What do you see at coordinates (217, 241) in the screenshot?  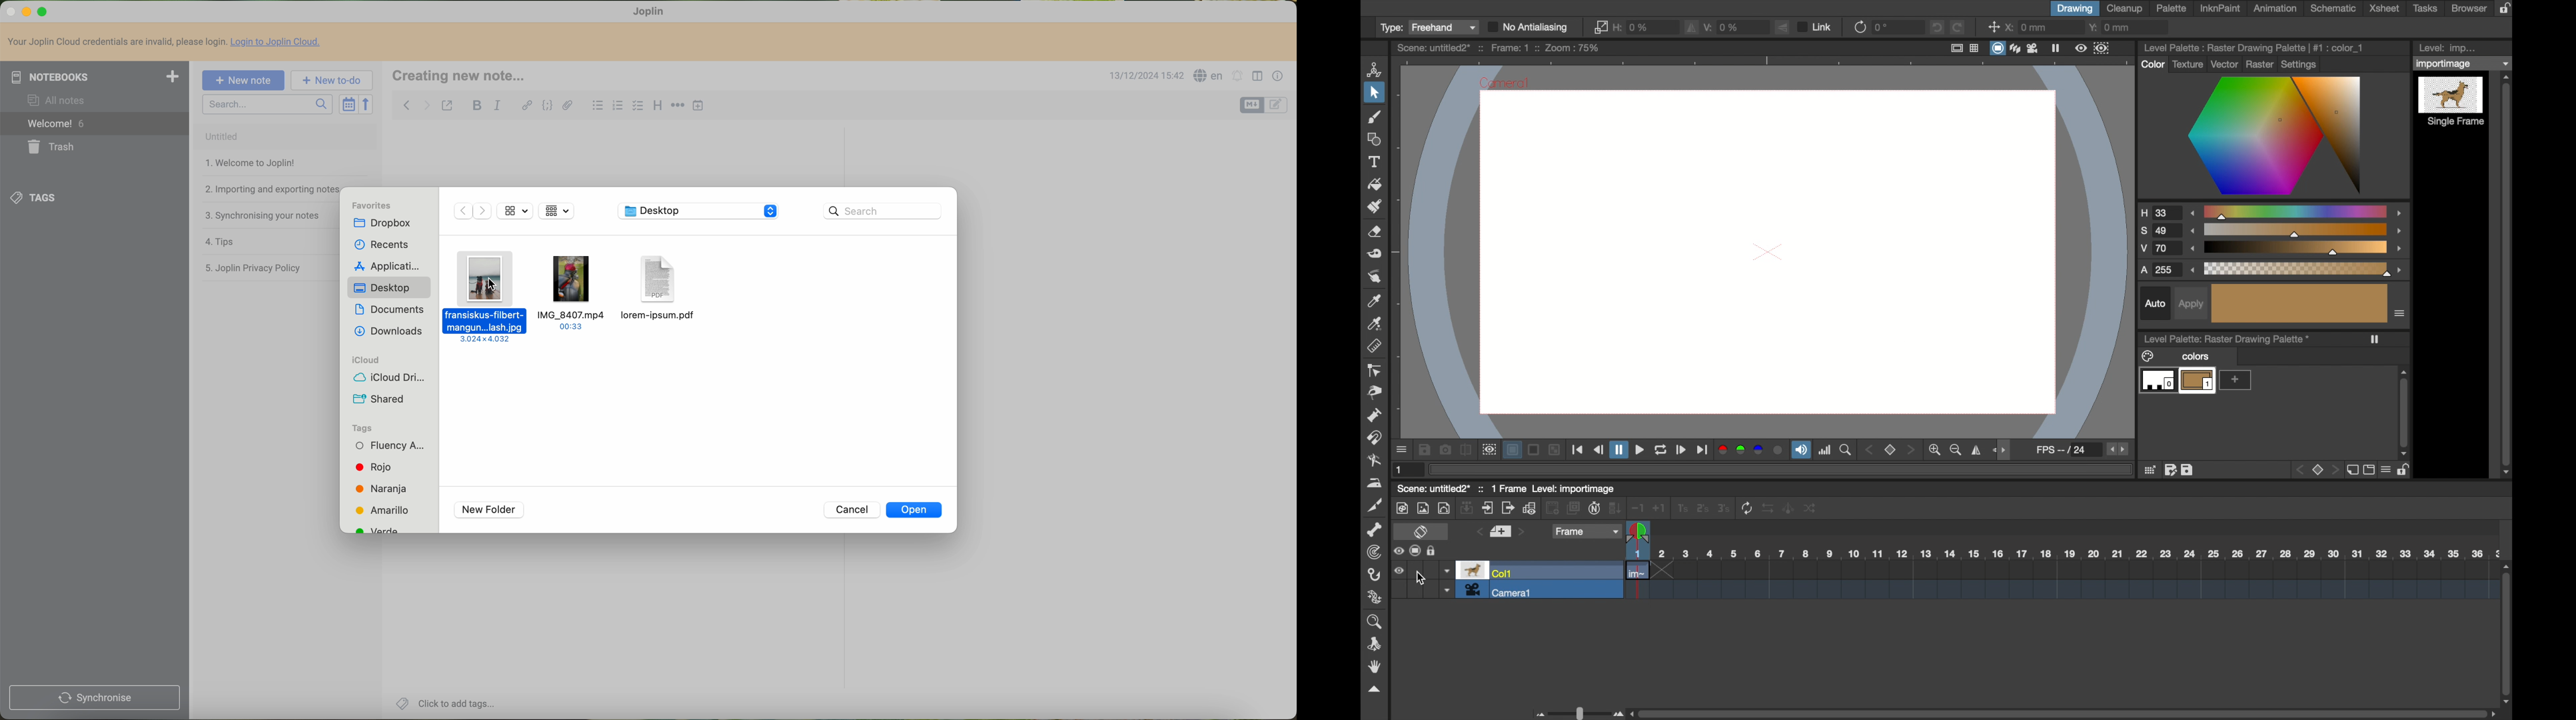 I see `tips` at bounding box center [217, 241].